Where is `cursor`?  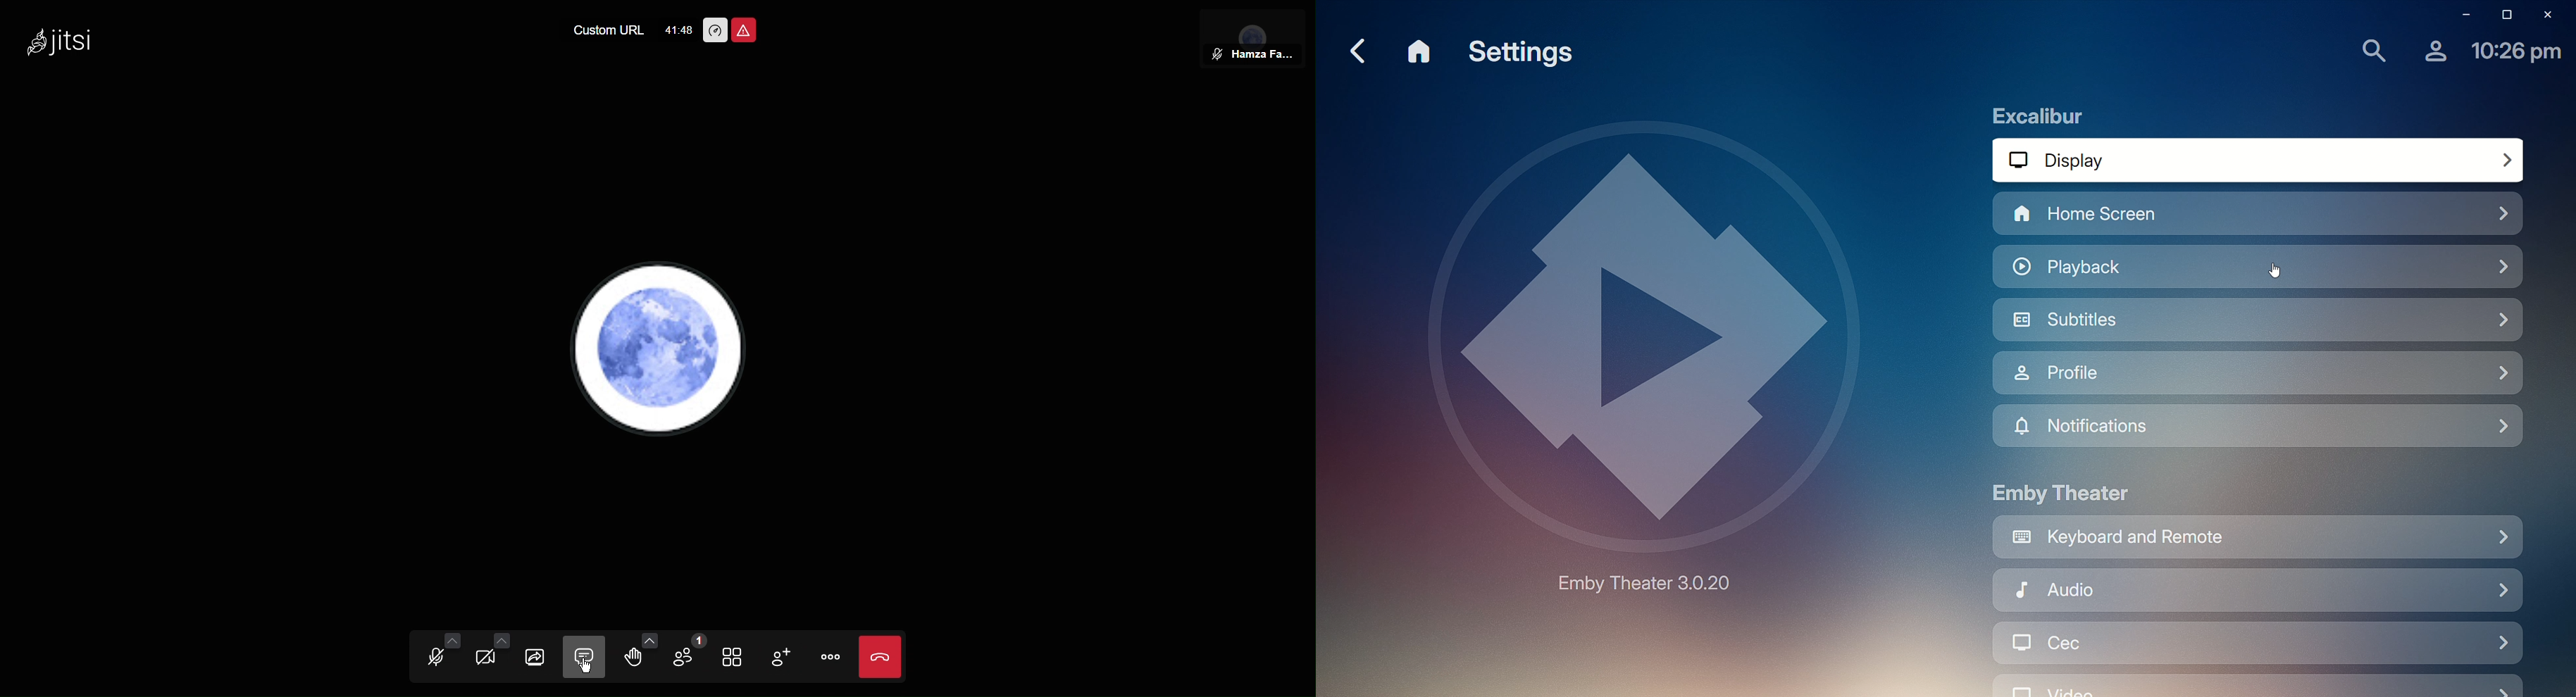
cursor is located at coordinates (2278, 272).